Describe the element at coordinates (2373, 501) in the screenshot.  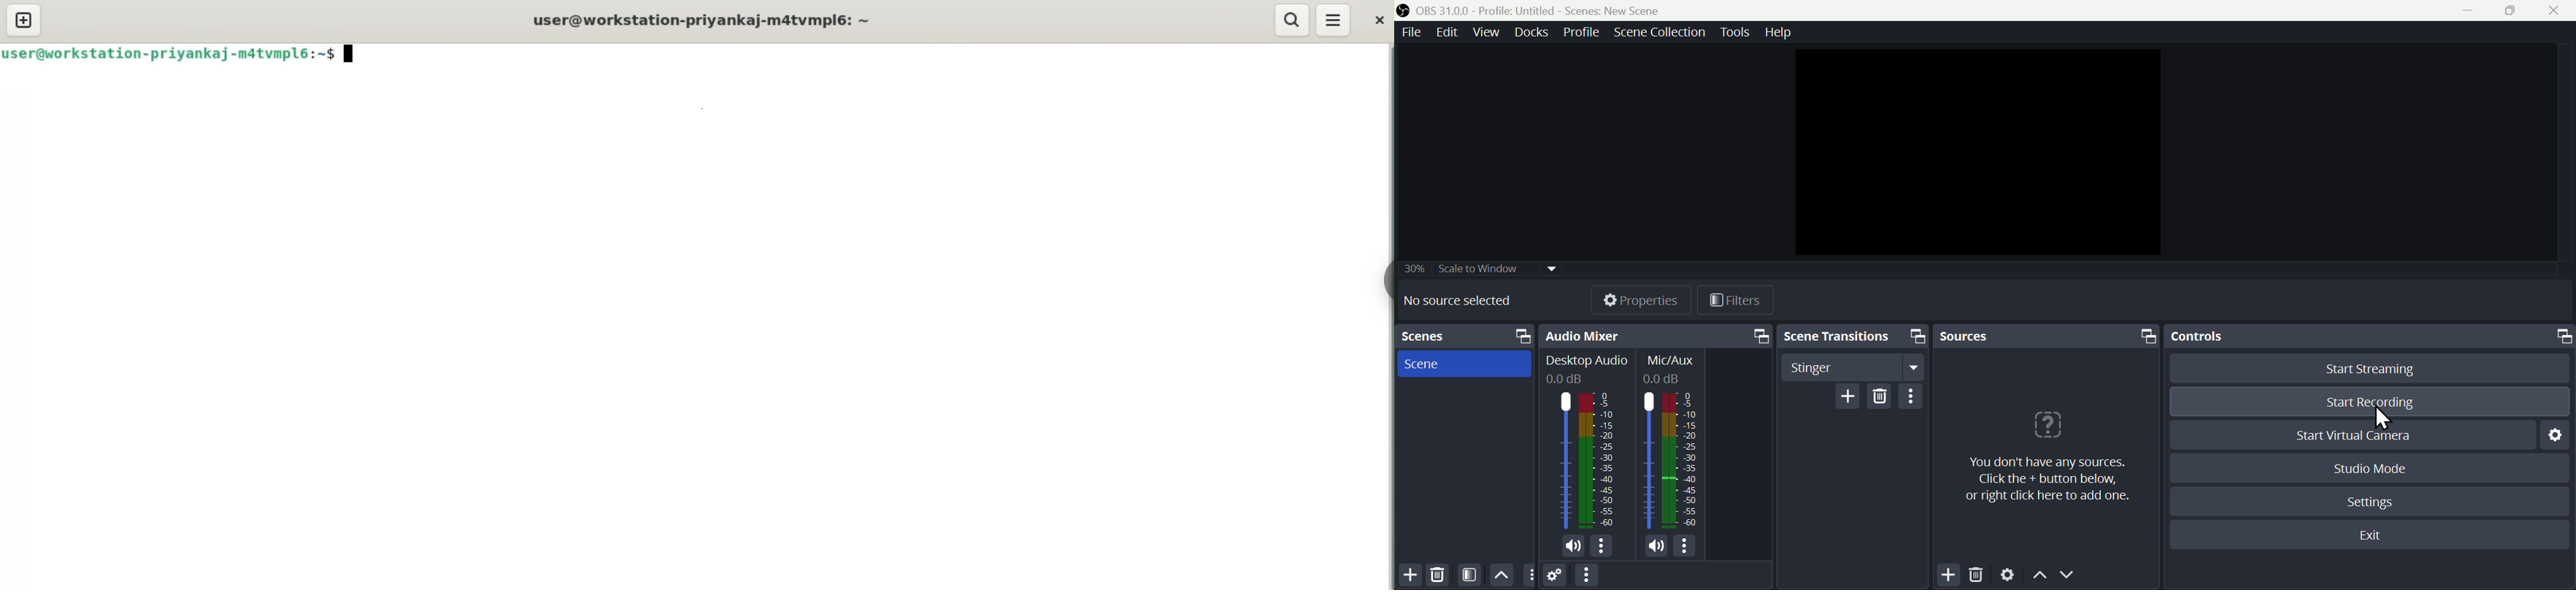
I see `Settings` at that location.